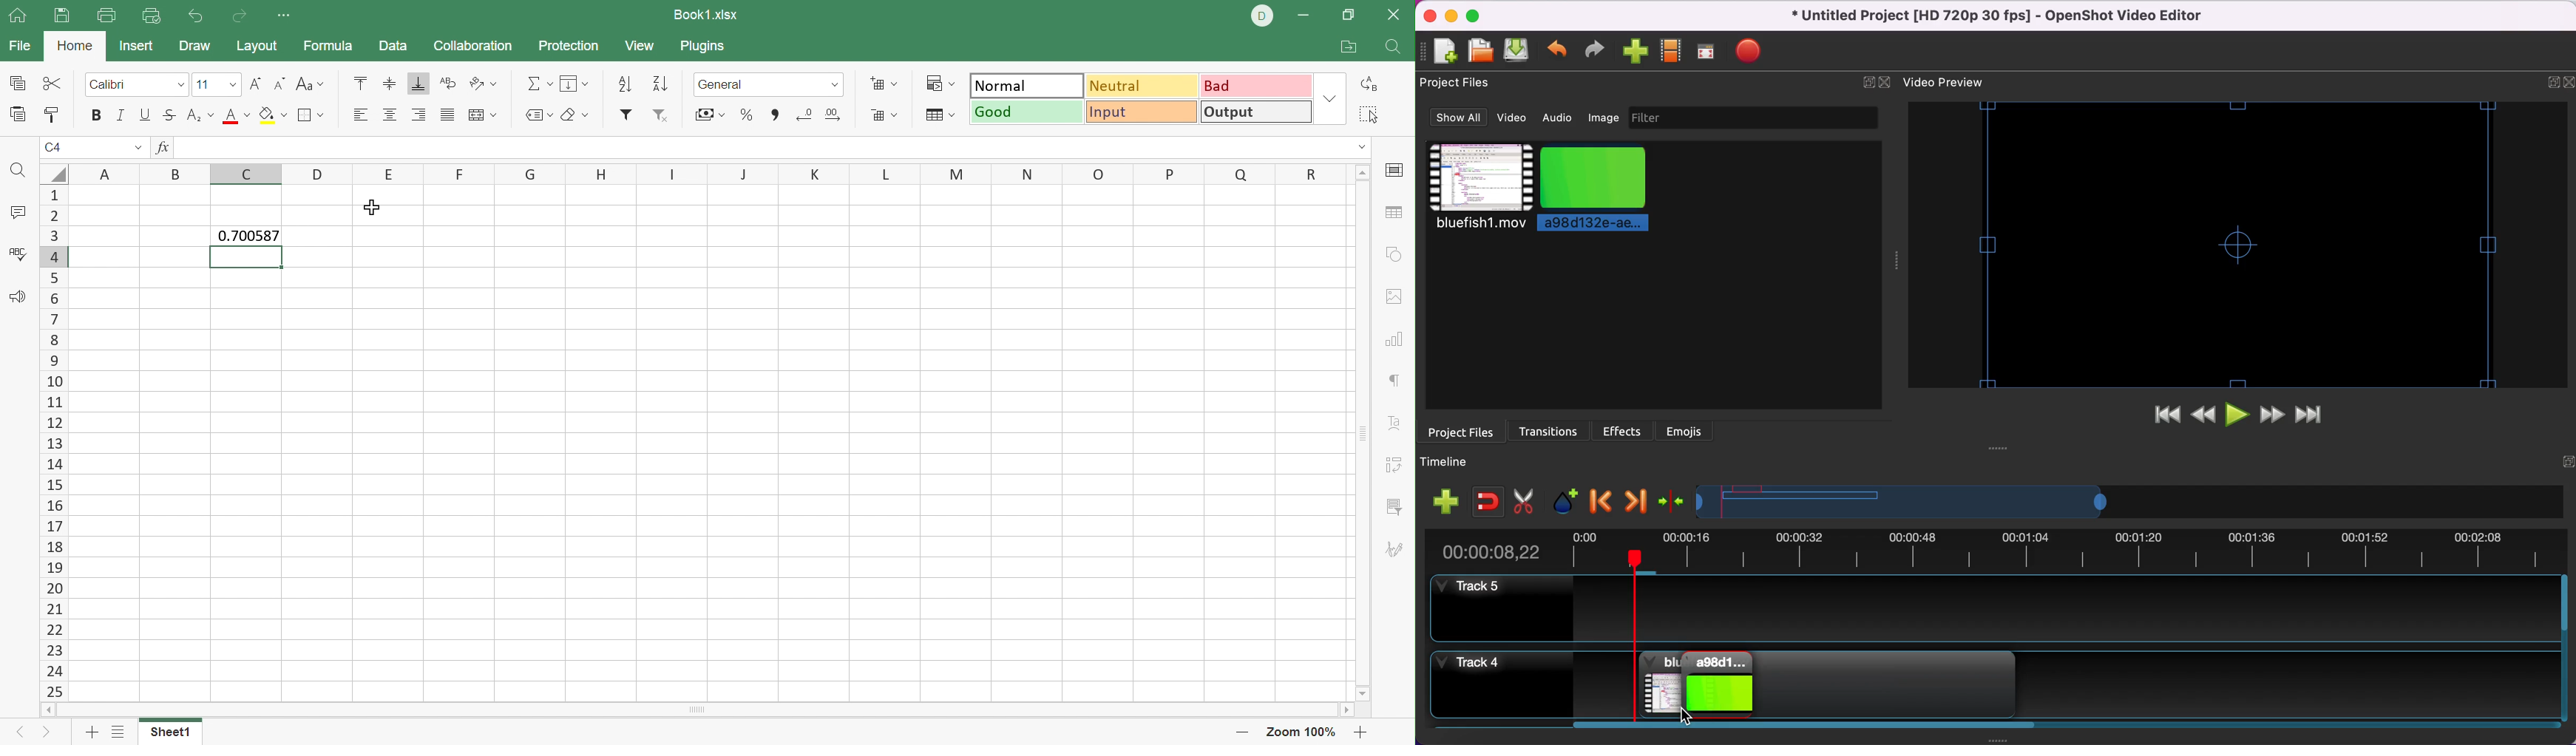 This screenshot has width=2576, height=756. Describe the element at coordinates (1476, 190) in the screenshot. I see `video` at that location.